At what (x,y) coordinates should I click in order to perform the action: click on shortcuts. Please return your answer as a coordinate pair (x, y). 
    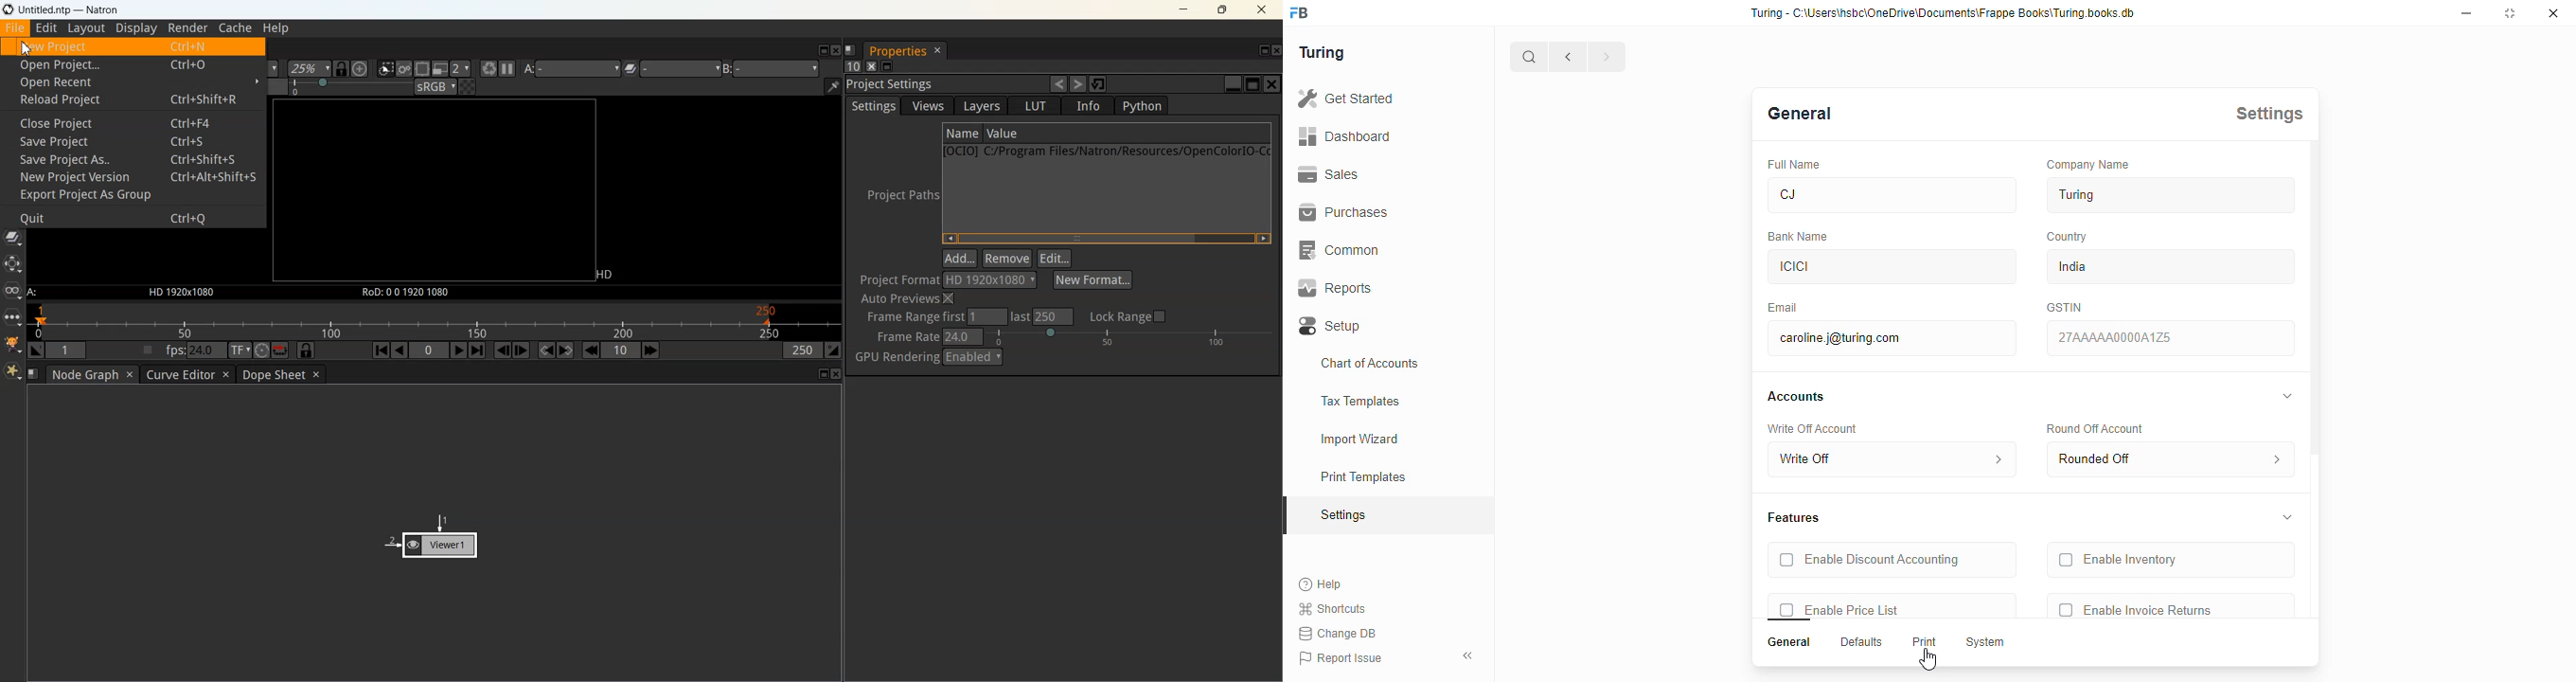
    Looking at the image, I should click on (1332, 609).